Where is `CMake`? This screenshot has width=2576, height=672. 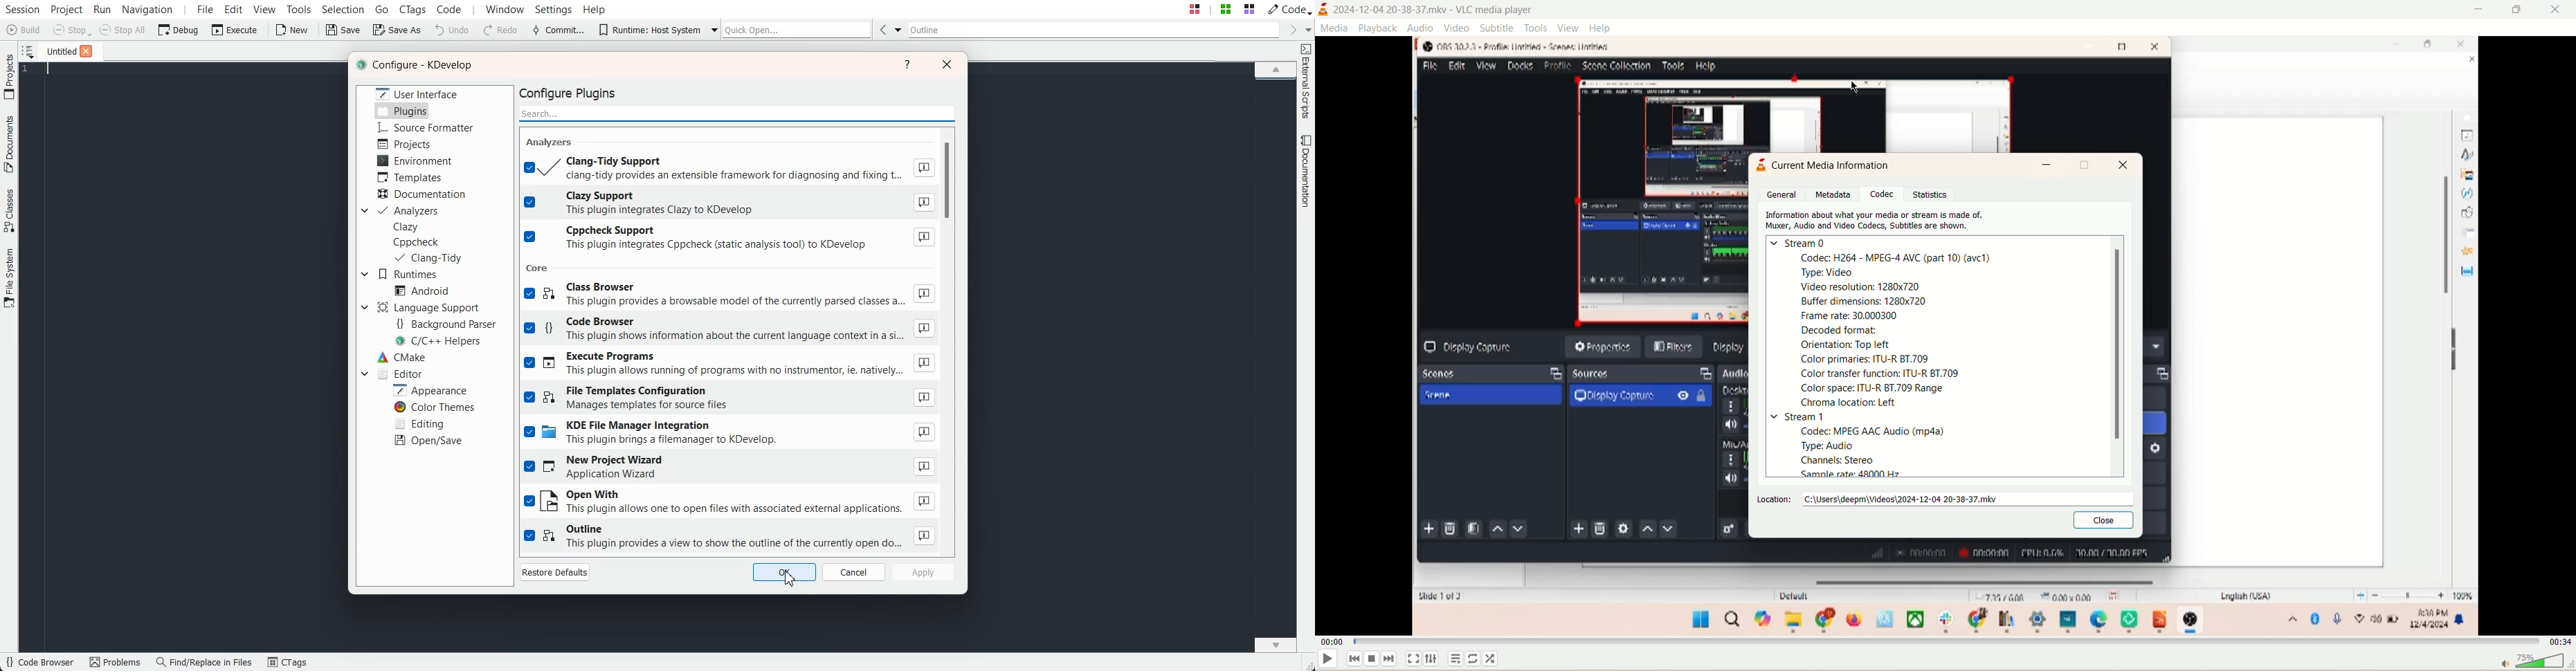
CMake is located at coordinates (401, 358).